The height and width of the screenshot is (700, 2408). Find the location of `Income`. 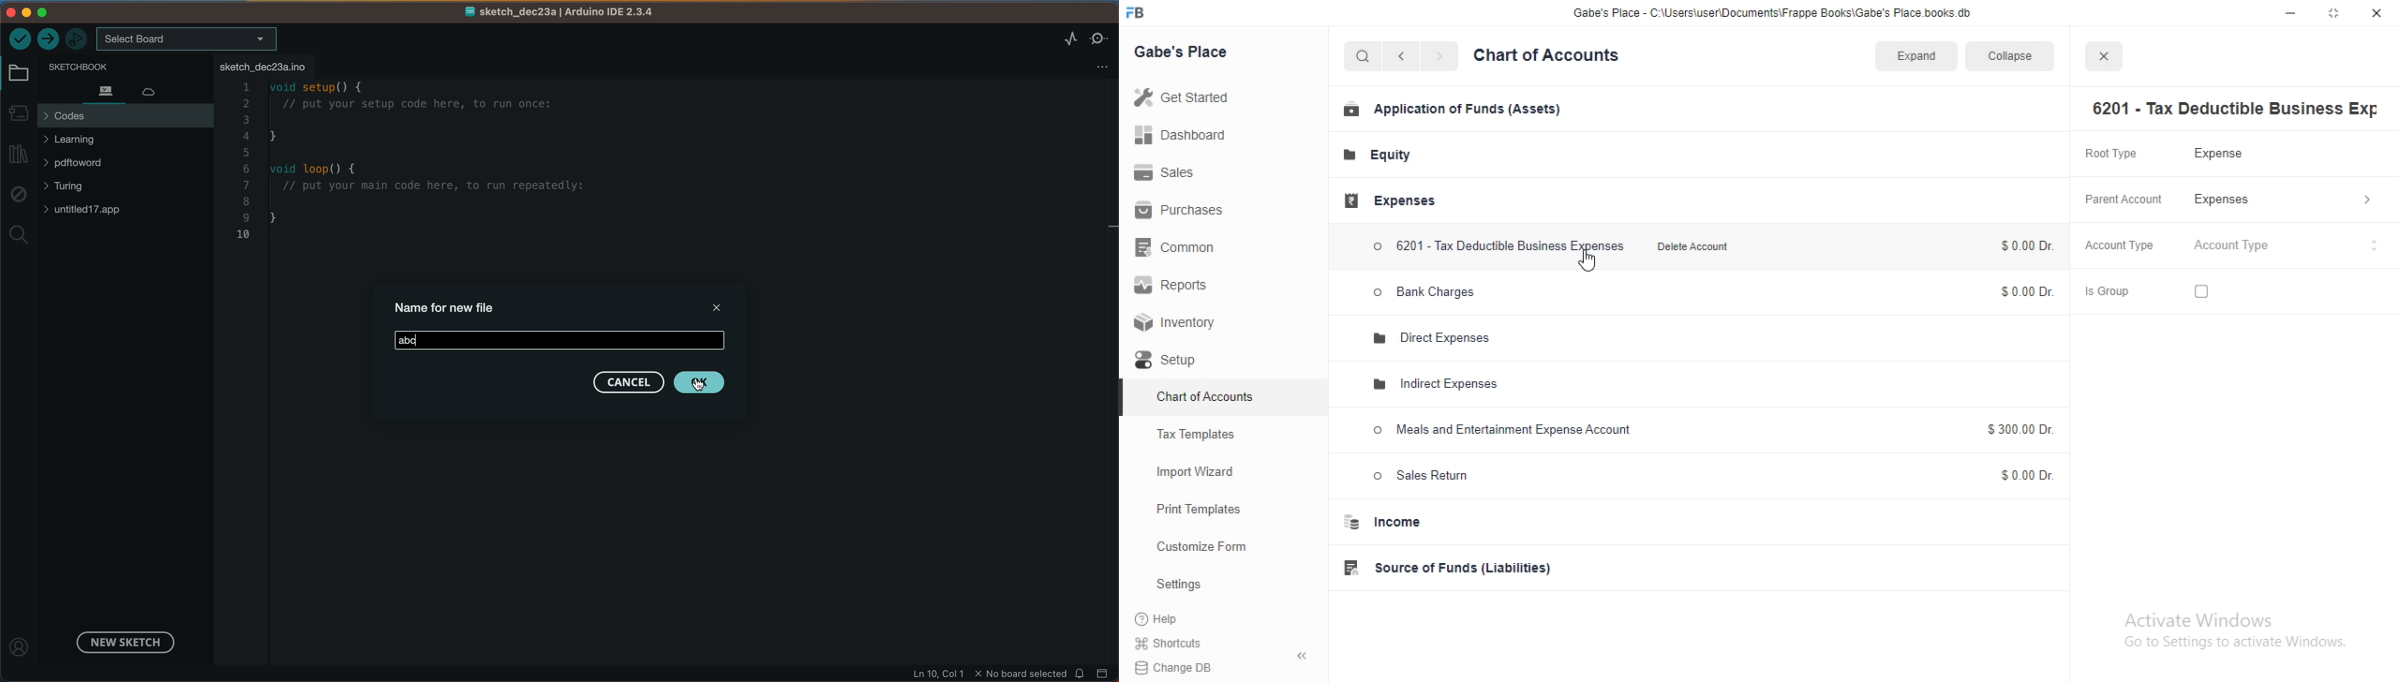

Income is located at coordinates (1398, 524).